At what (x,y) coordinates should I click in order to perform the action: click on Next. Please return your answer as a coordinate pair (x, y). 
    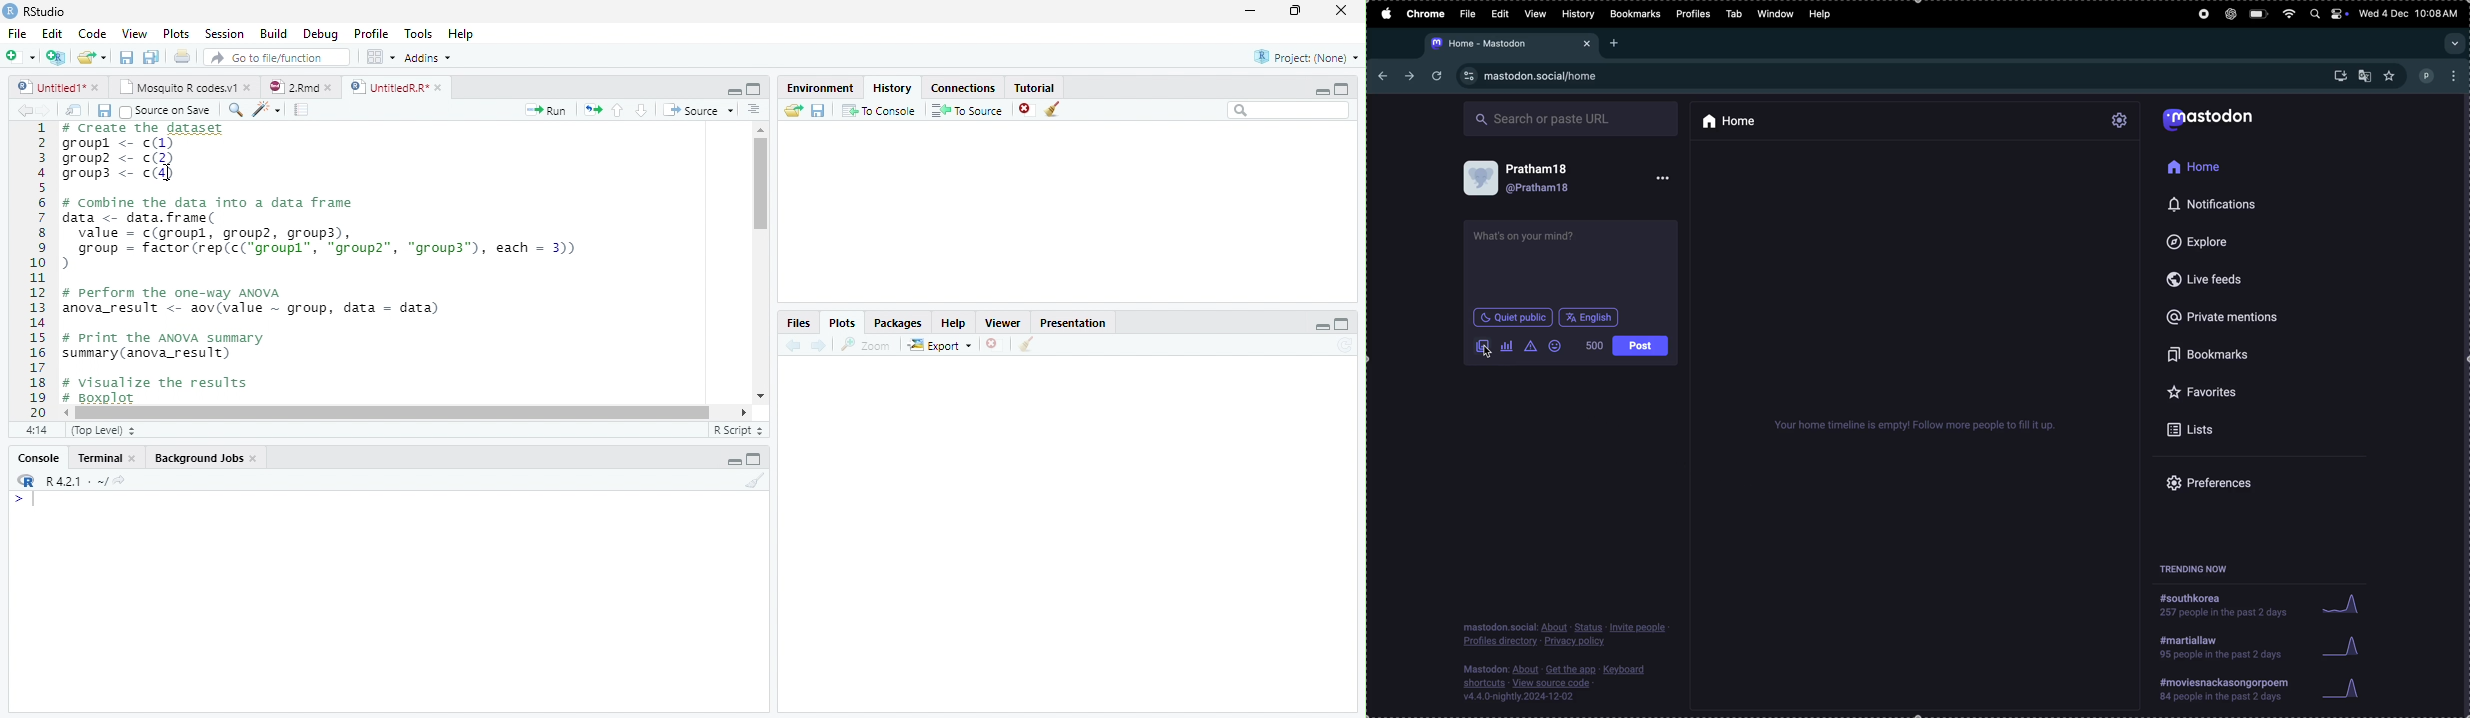
    Looking at the image, I should click on (52, 111).